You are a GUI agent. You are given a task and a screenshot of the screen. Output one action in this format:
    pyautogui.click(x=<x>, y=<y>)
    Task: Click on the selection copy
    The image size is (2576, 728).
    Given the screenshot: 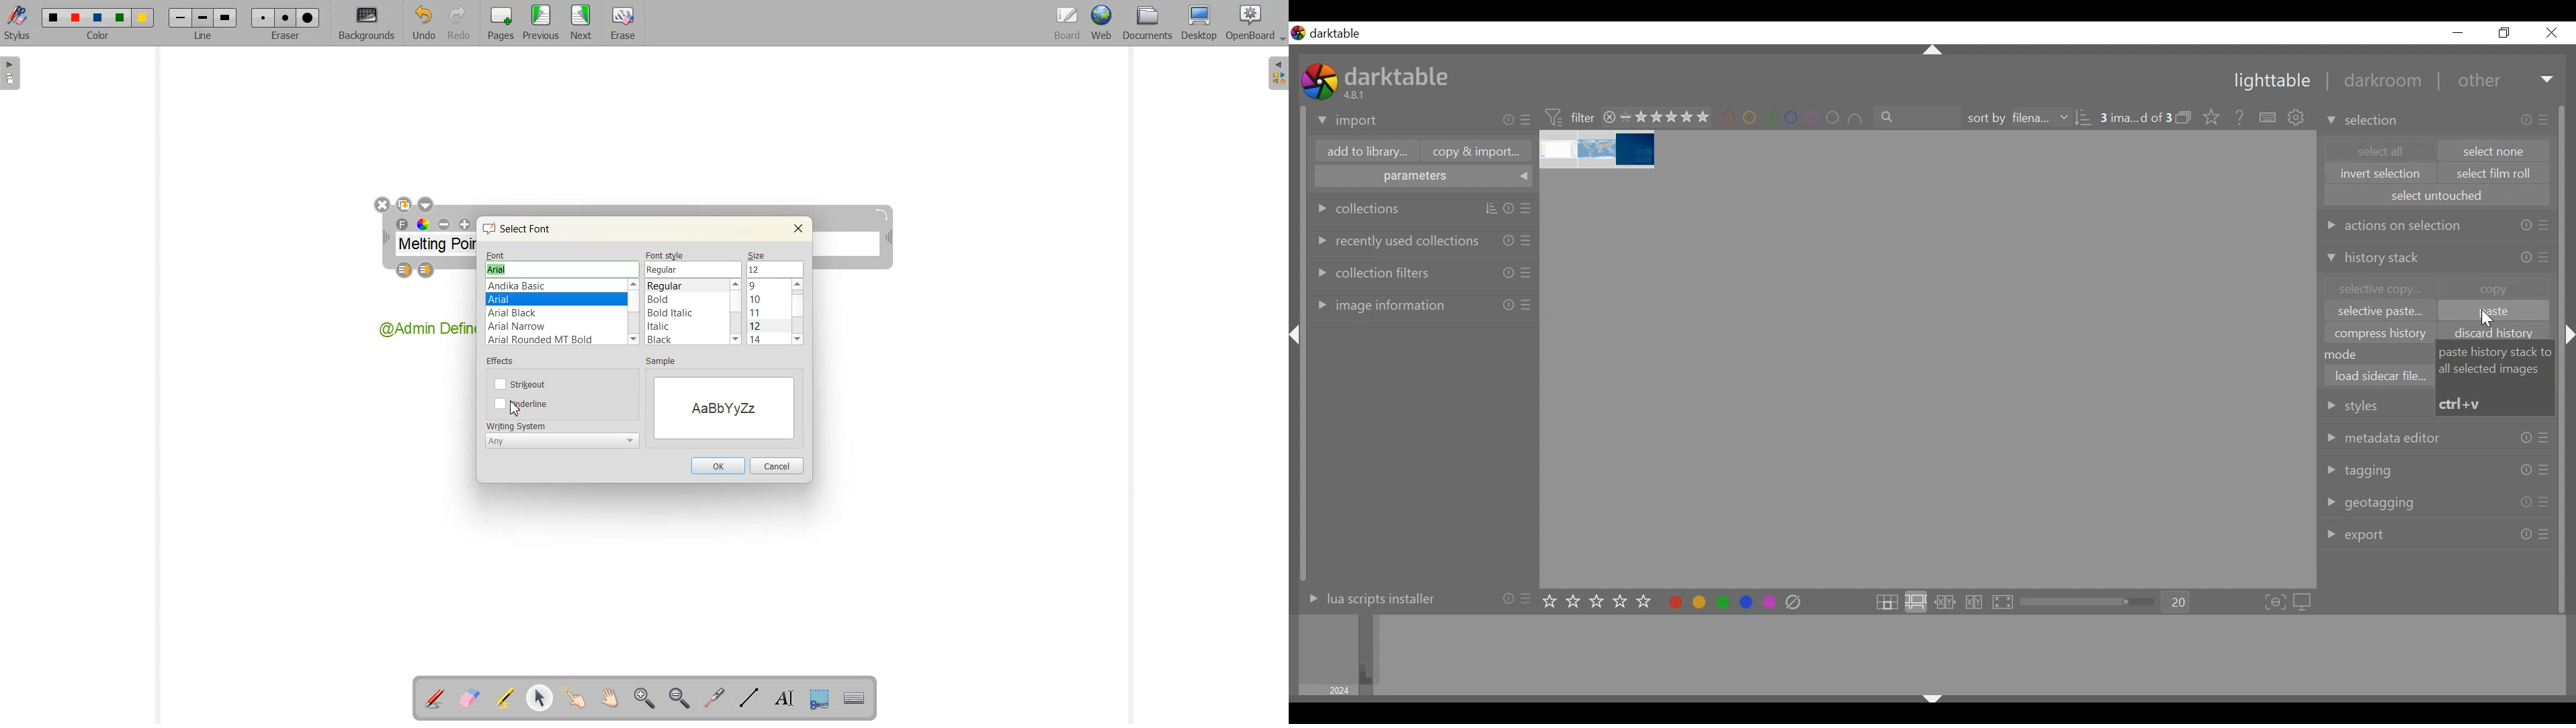 What is the action you would take?
    pyautogui.click(x=2378, y=289)
    